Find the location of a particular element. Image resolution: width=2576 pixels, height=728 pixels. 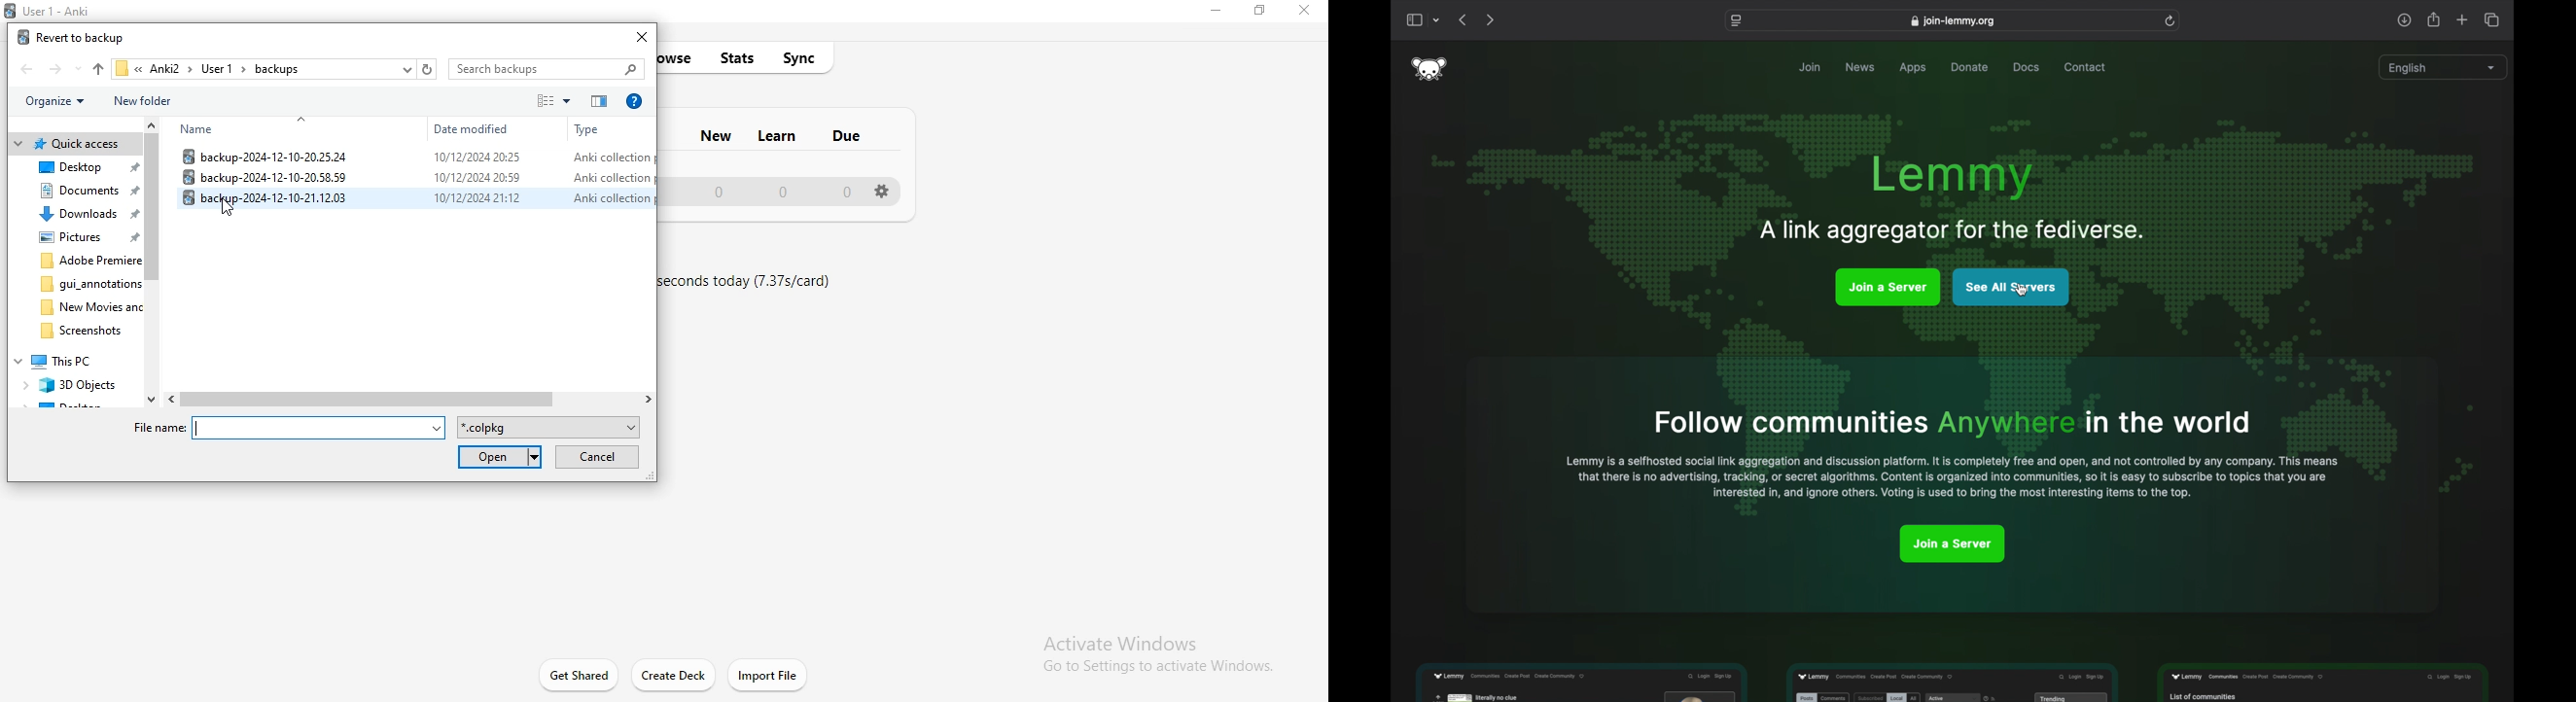

revert to backup is located at coordinates (73, 36).